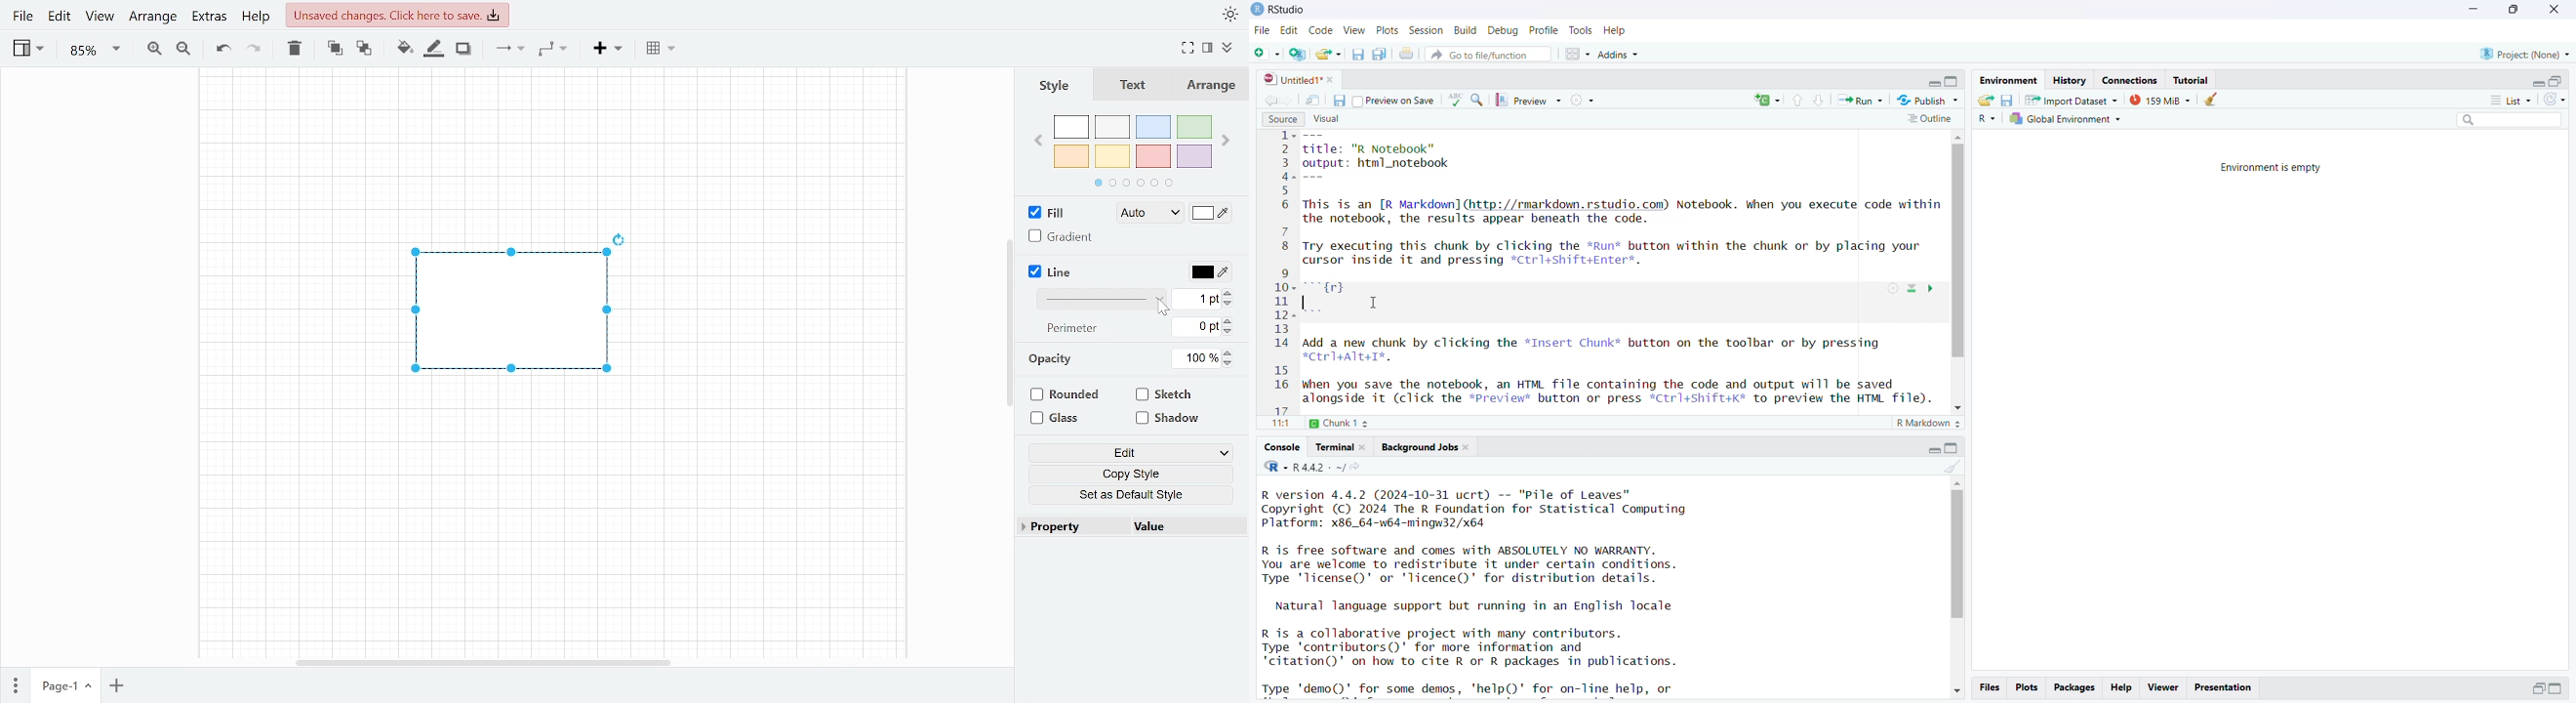 Image resolution: width=2576 pixels, height=728 pixels. I want to click on expand, so click(1932, 84).